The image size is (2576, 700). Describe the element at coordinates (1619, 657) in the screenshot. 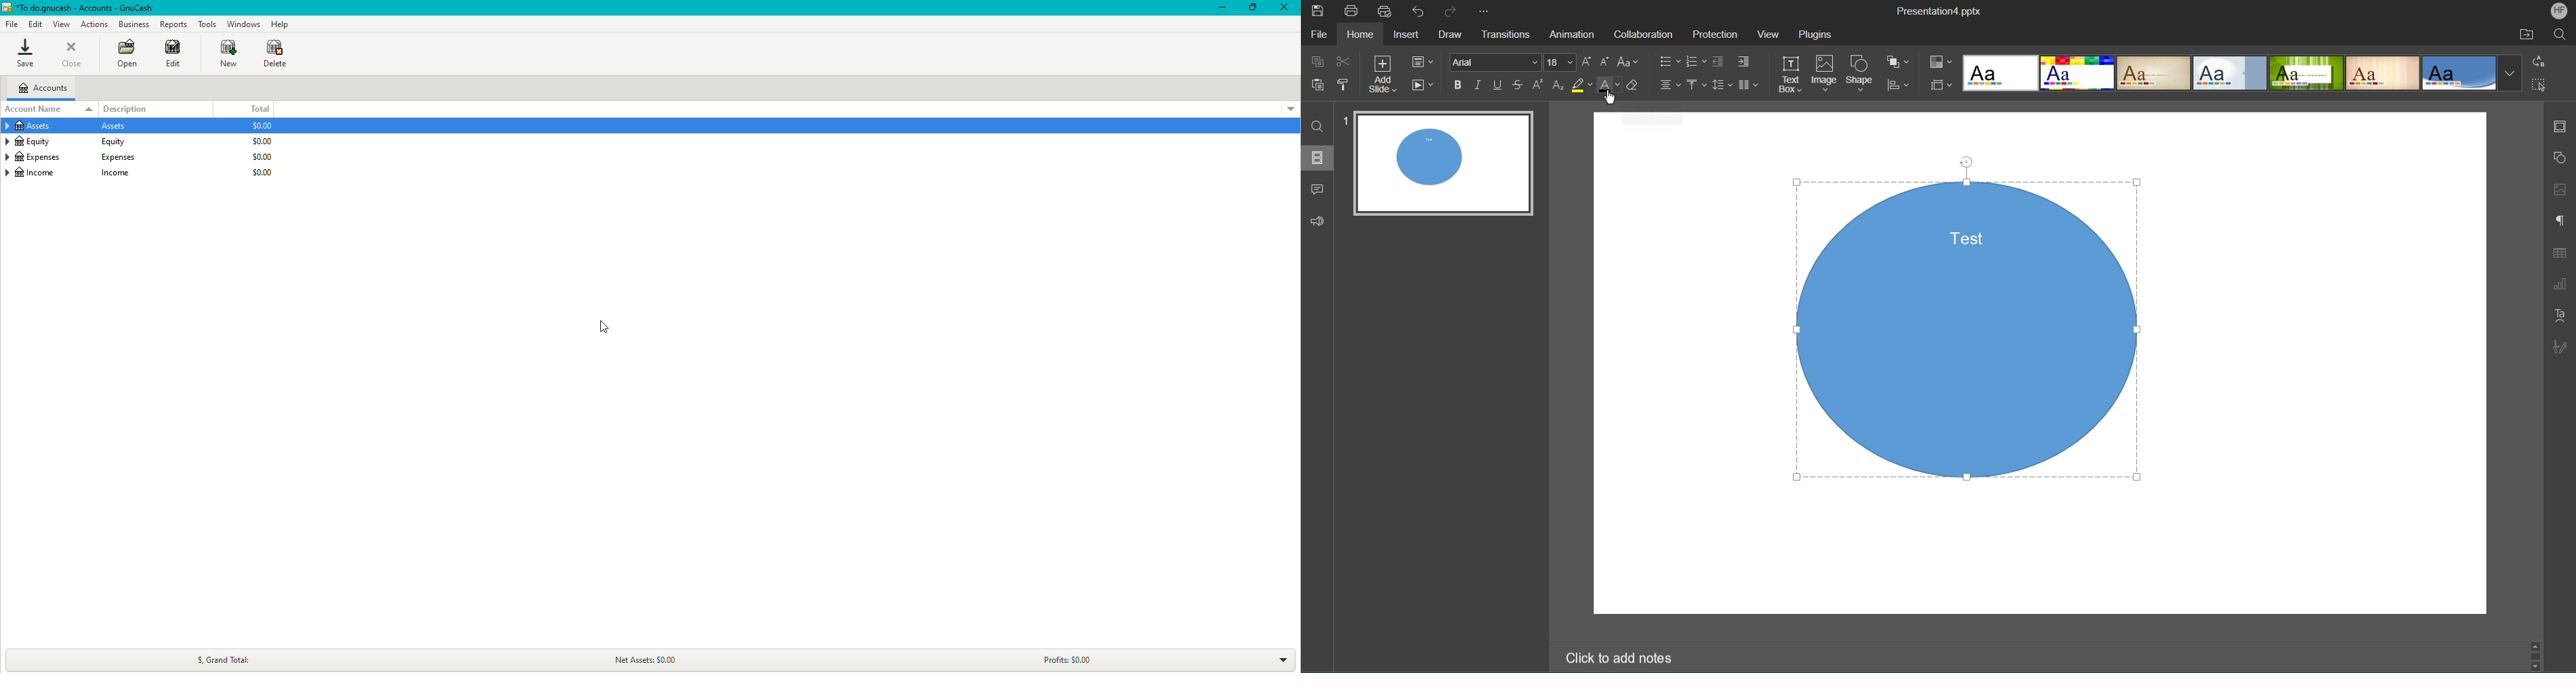

I see `Click to add notes` at that location.